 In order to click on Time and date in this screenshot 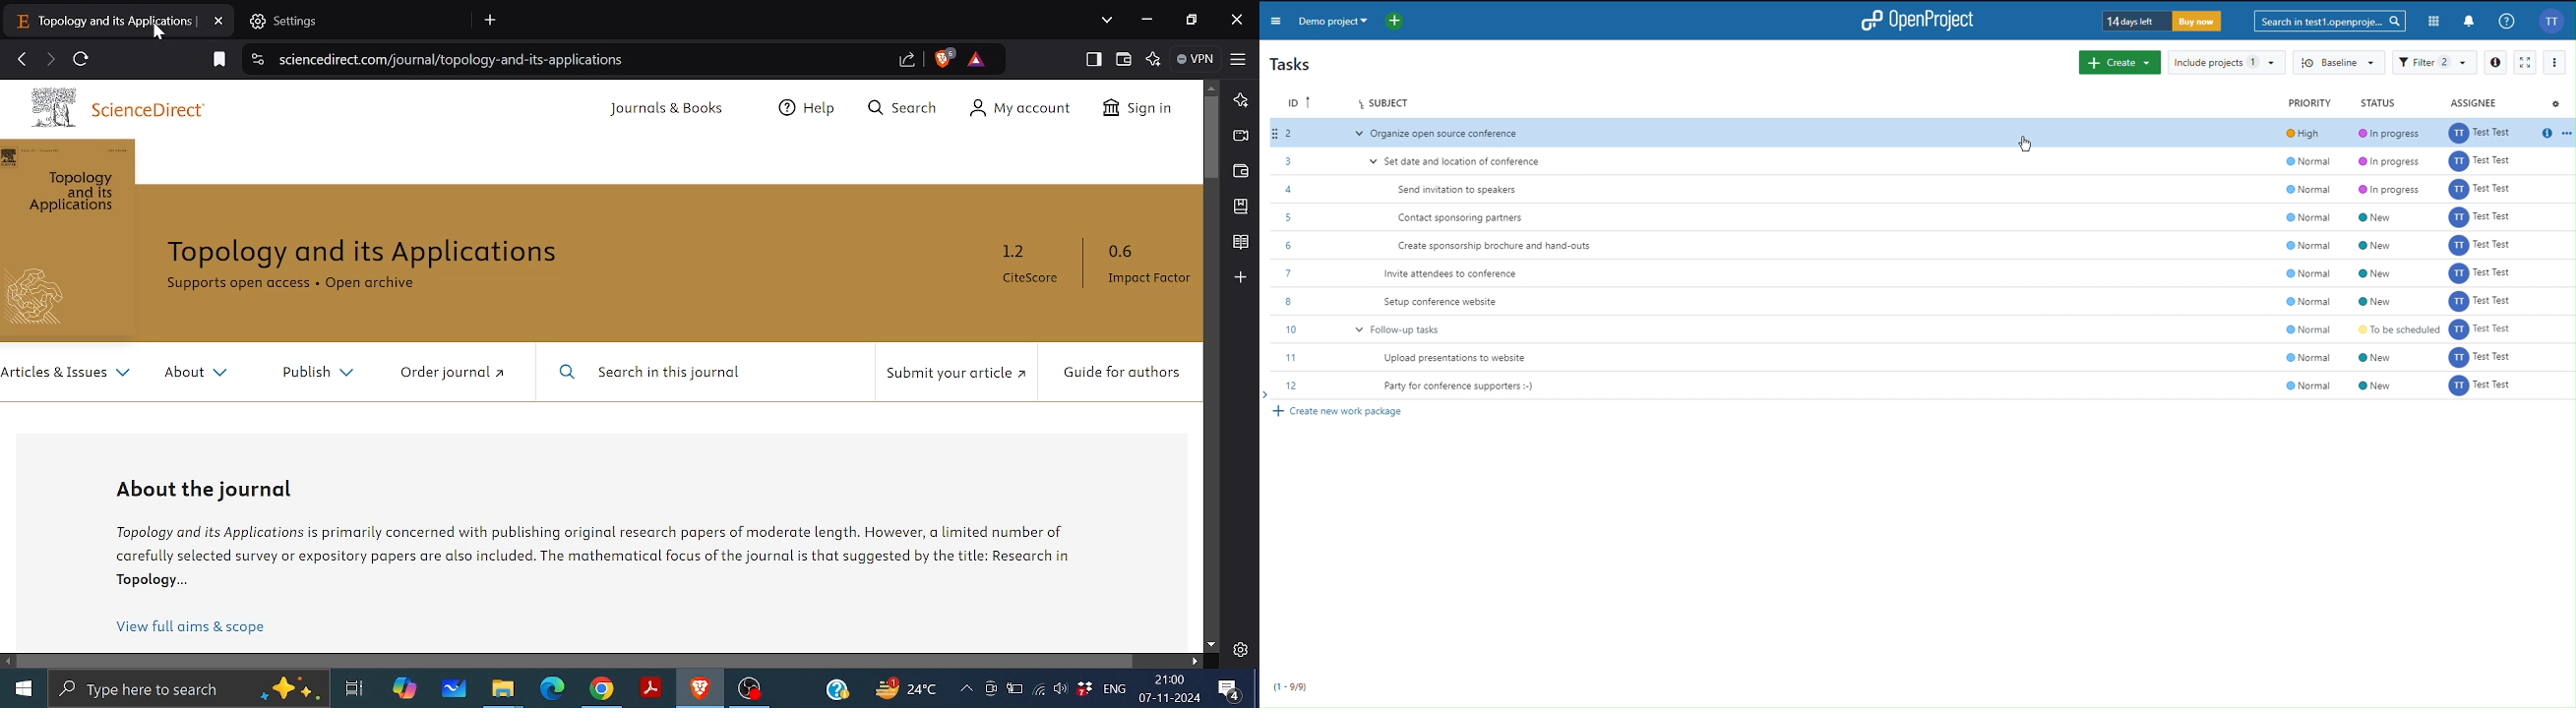, I will do `click(1171, 690)`.